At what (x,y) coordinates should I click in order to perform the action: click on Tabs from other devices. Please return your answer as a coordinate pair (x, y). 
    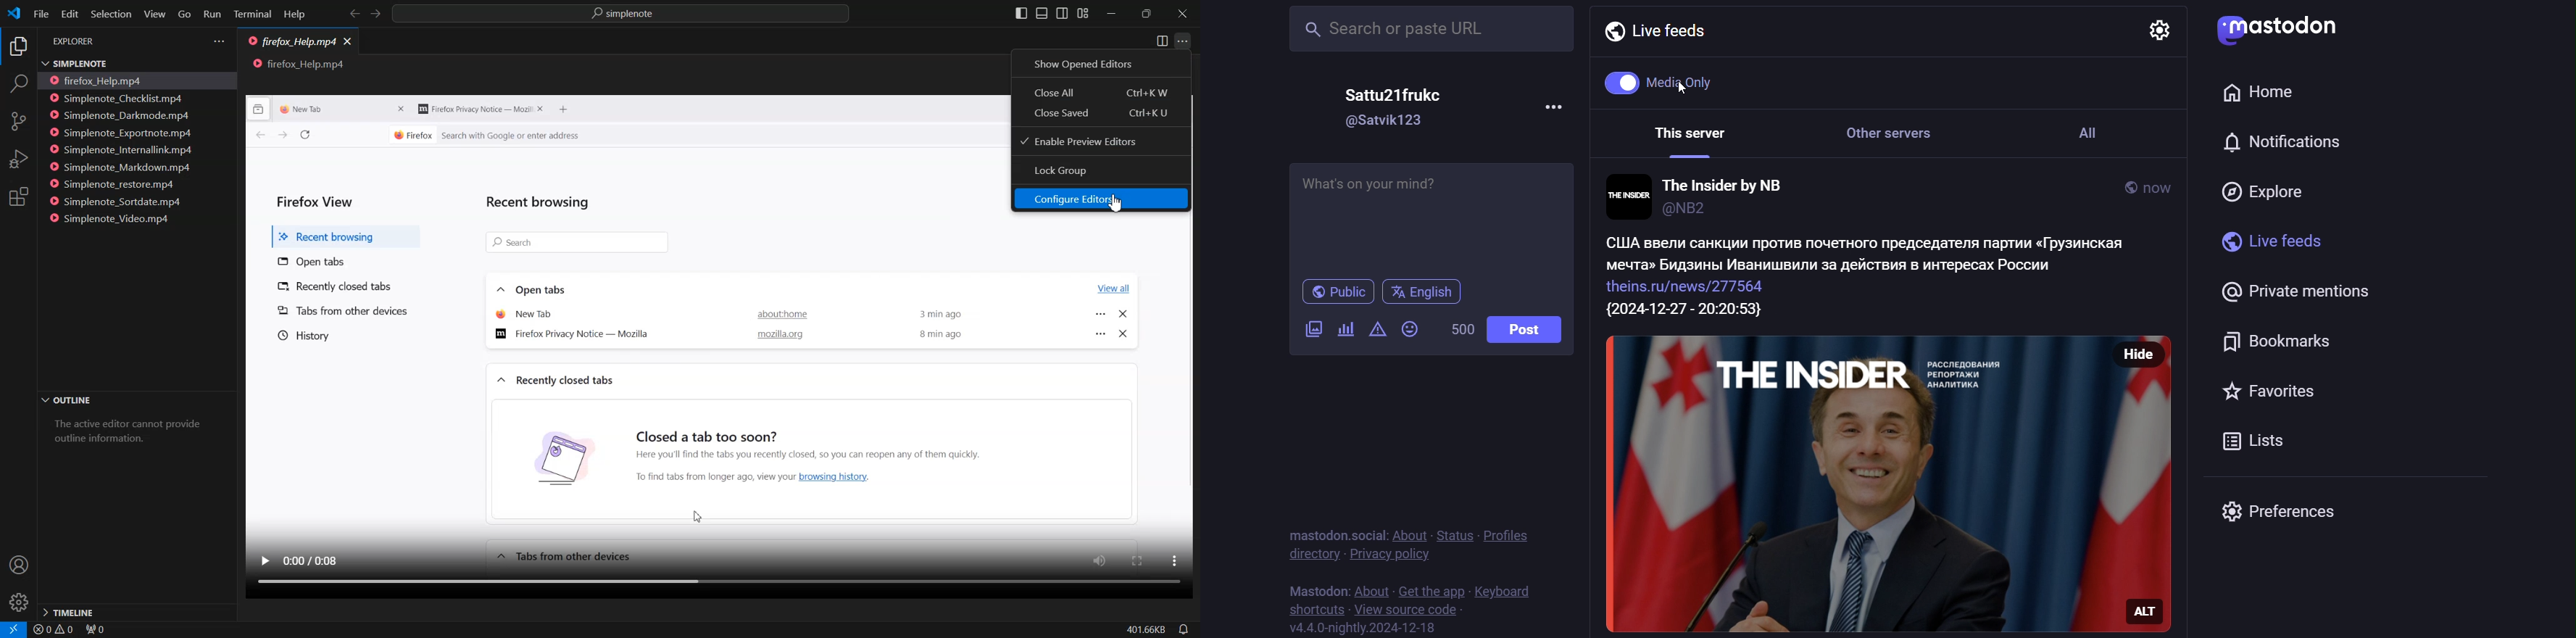
    Looking at the image, I should click on (343, 311).